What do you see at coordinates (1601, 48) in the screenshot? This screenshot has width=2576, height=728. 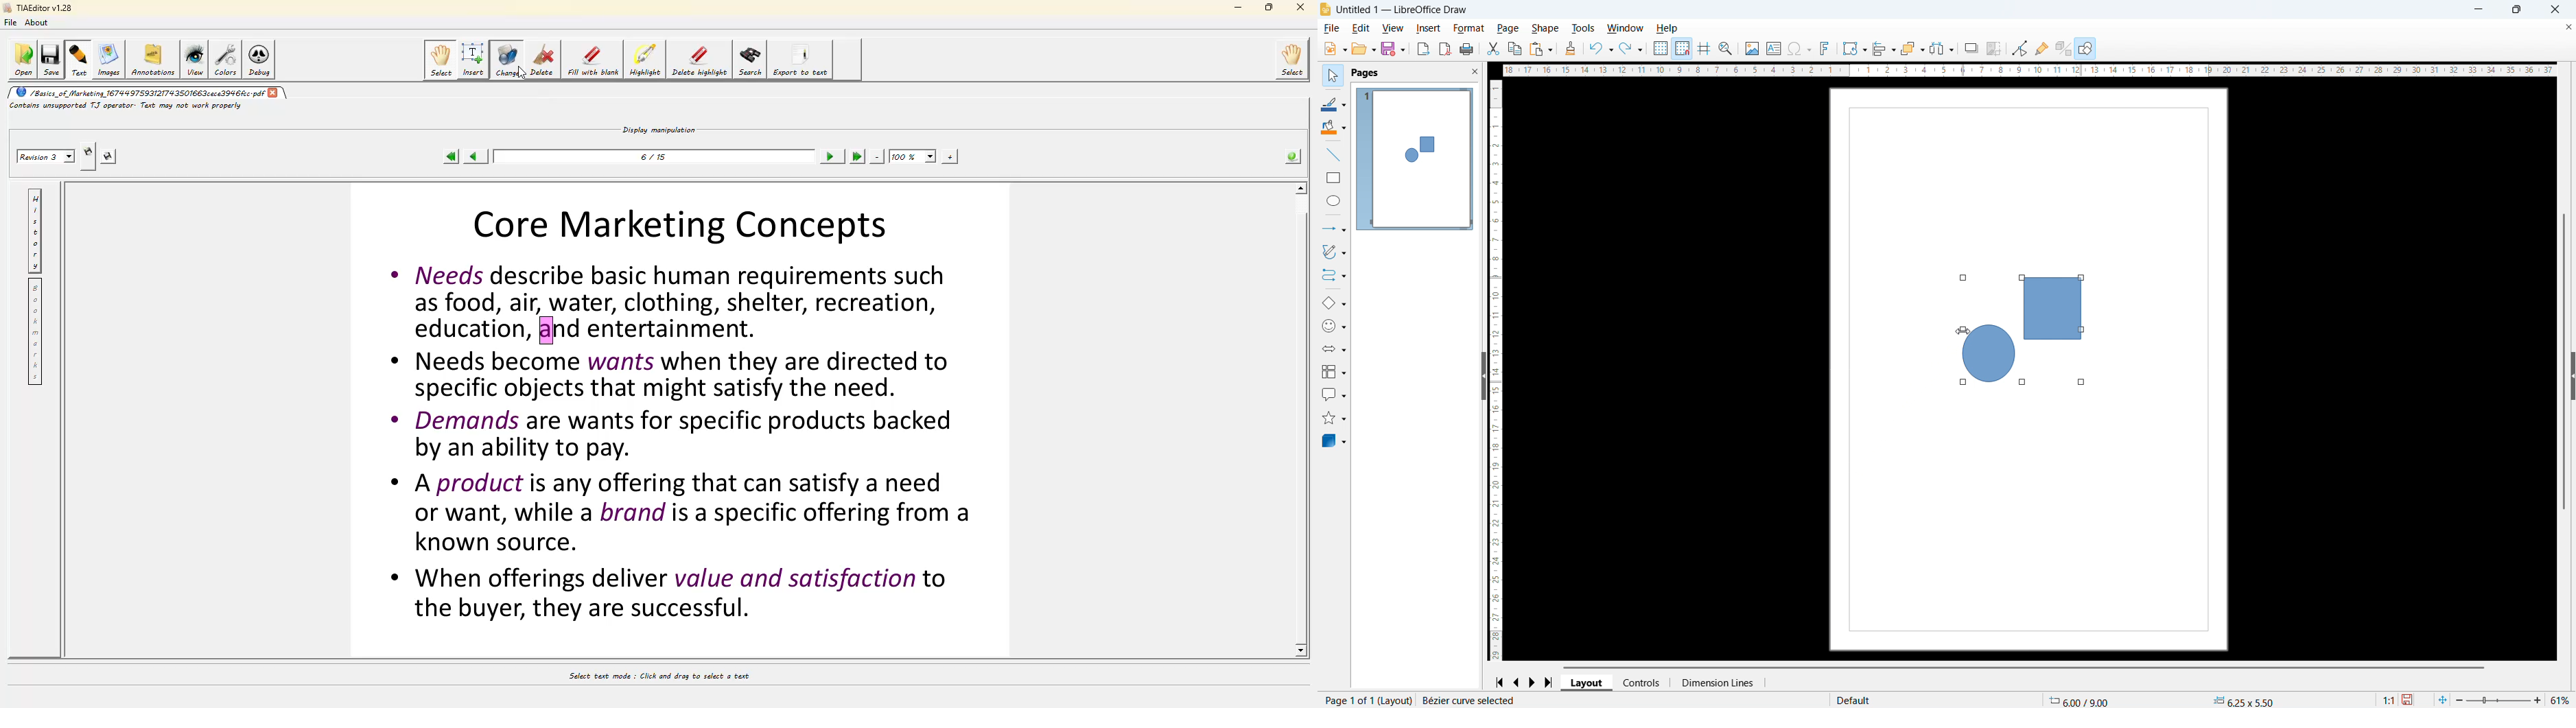 I see `Undo ` at bounding box center [1601, 48].